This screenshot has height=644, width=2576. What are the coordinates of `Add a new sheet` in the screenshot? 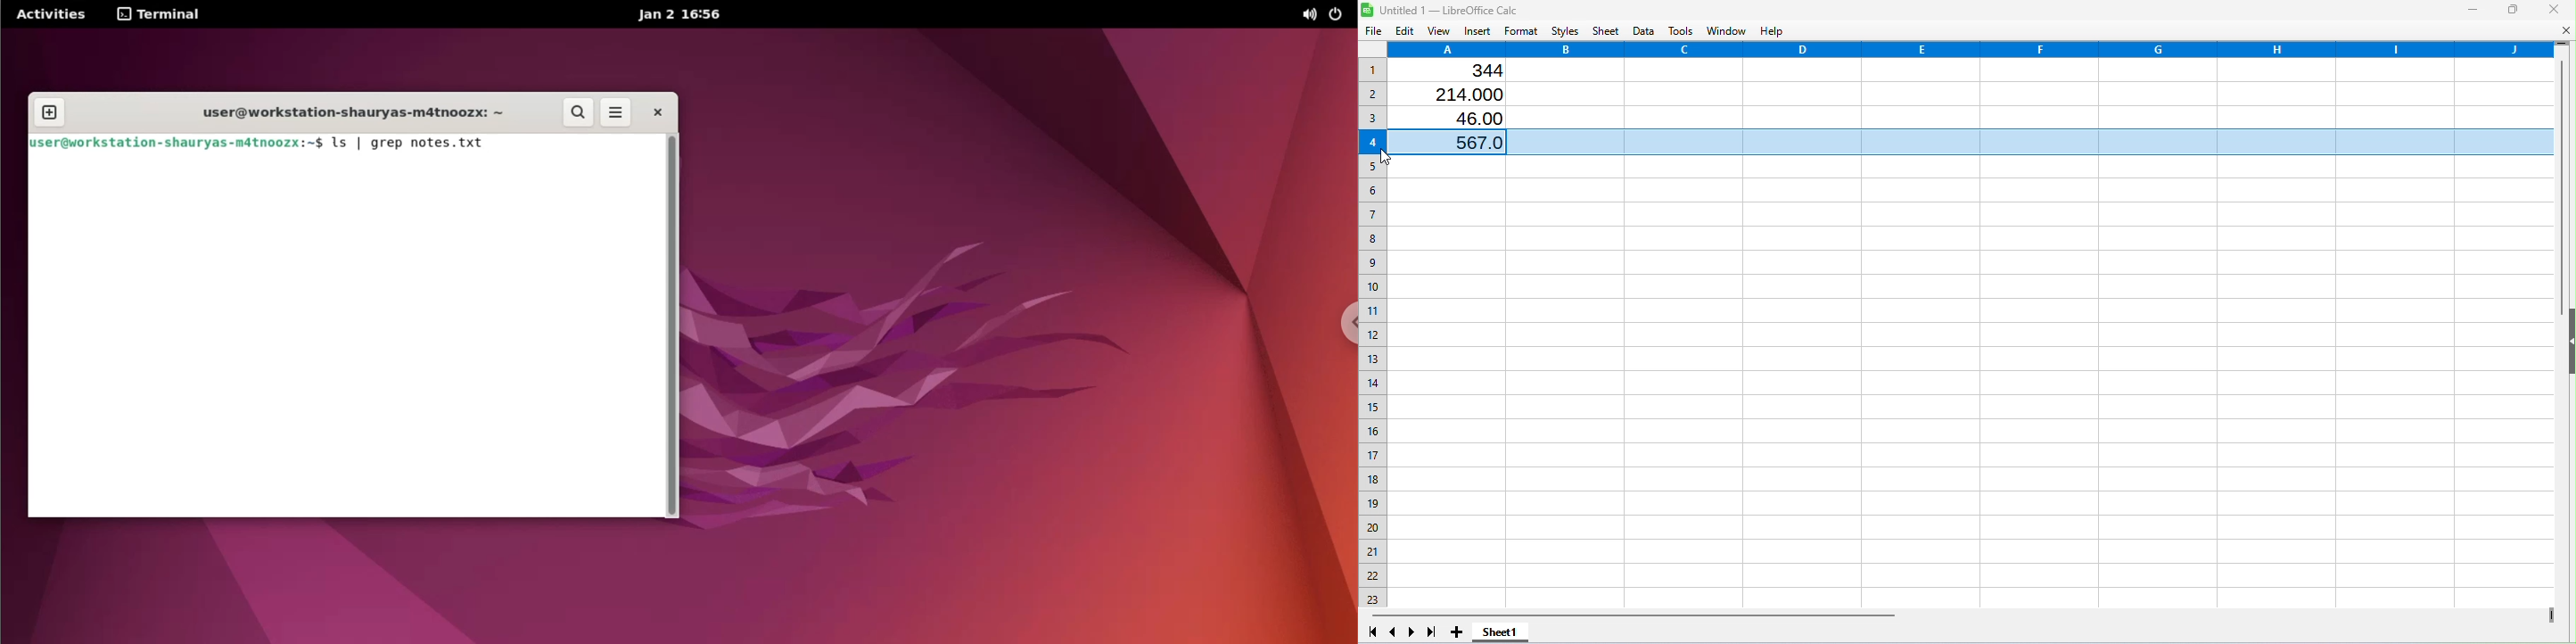 It's located at (1456, 632).